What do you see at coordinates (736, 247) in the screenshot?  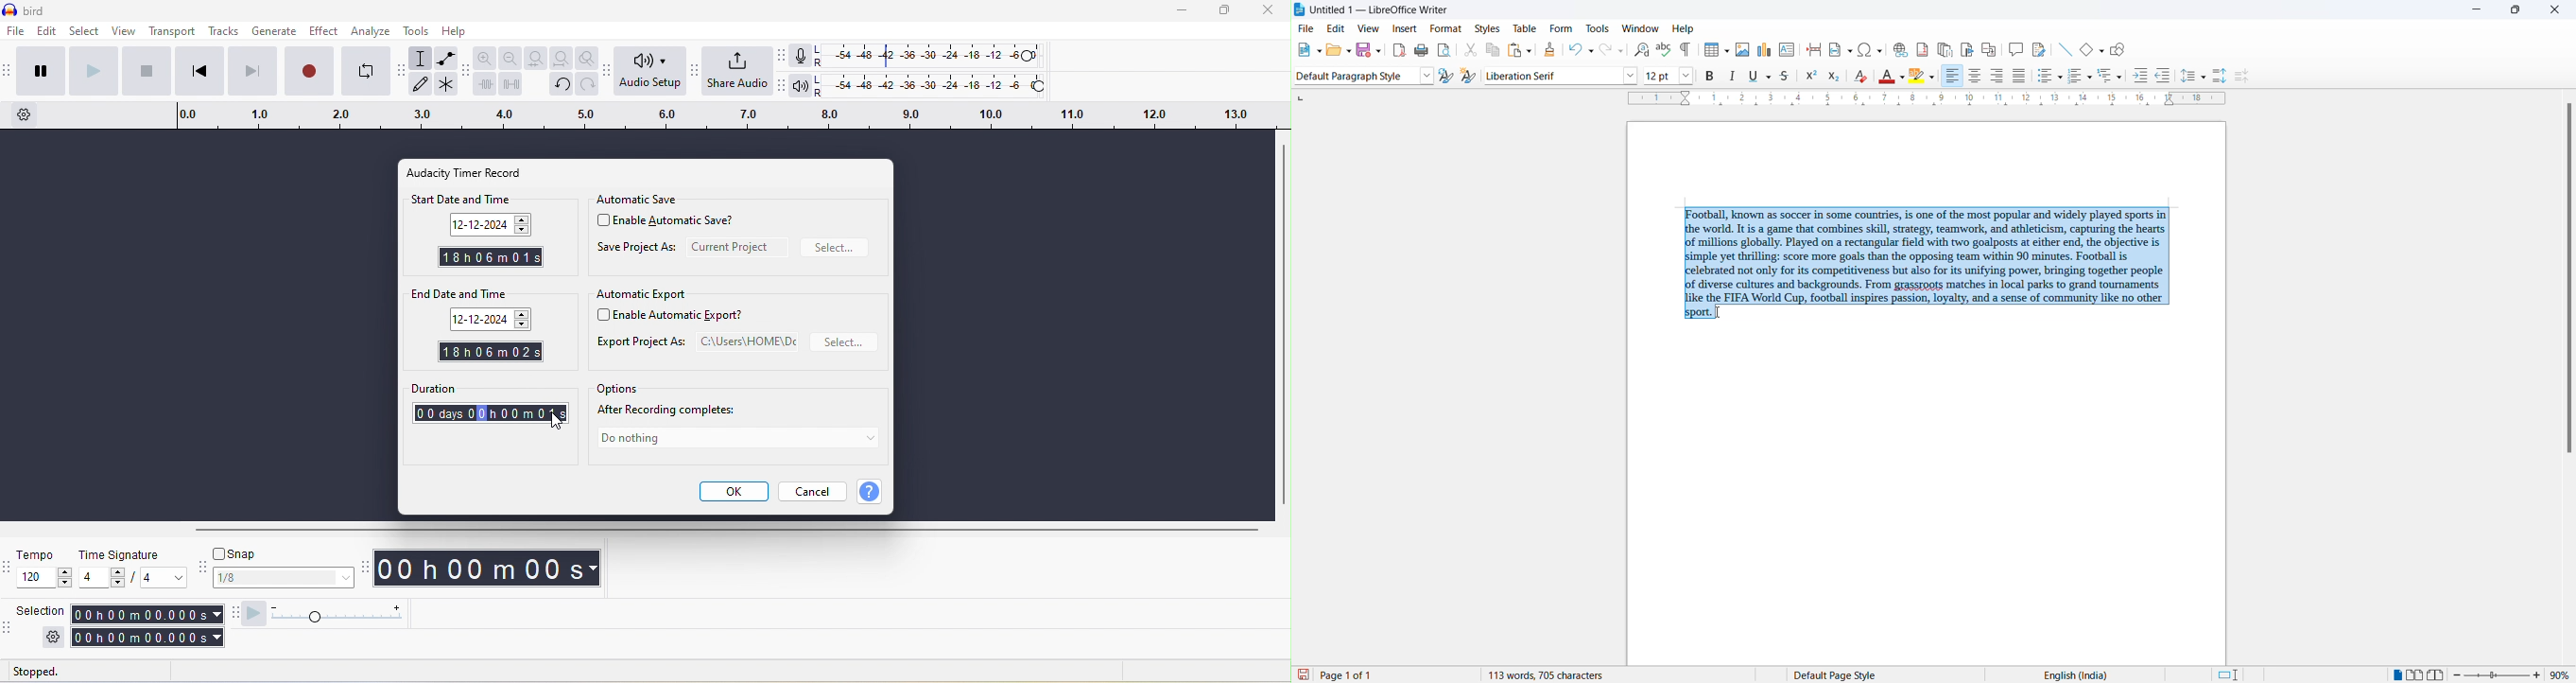 I see `current project` at bounding box center [736, 247].